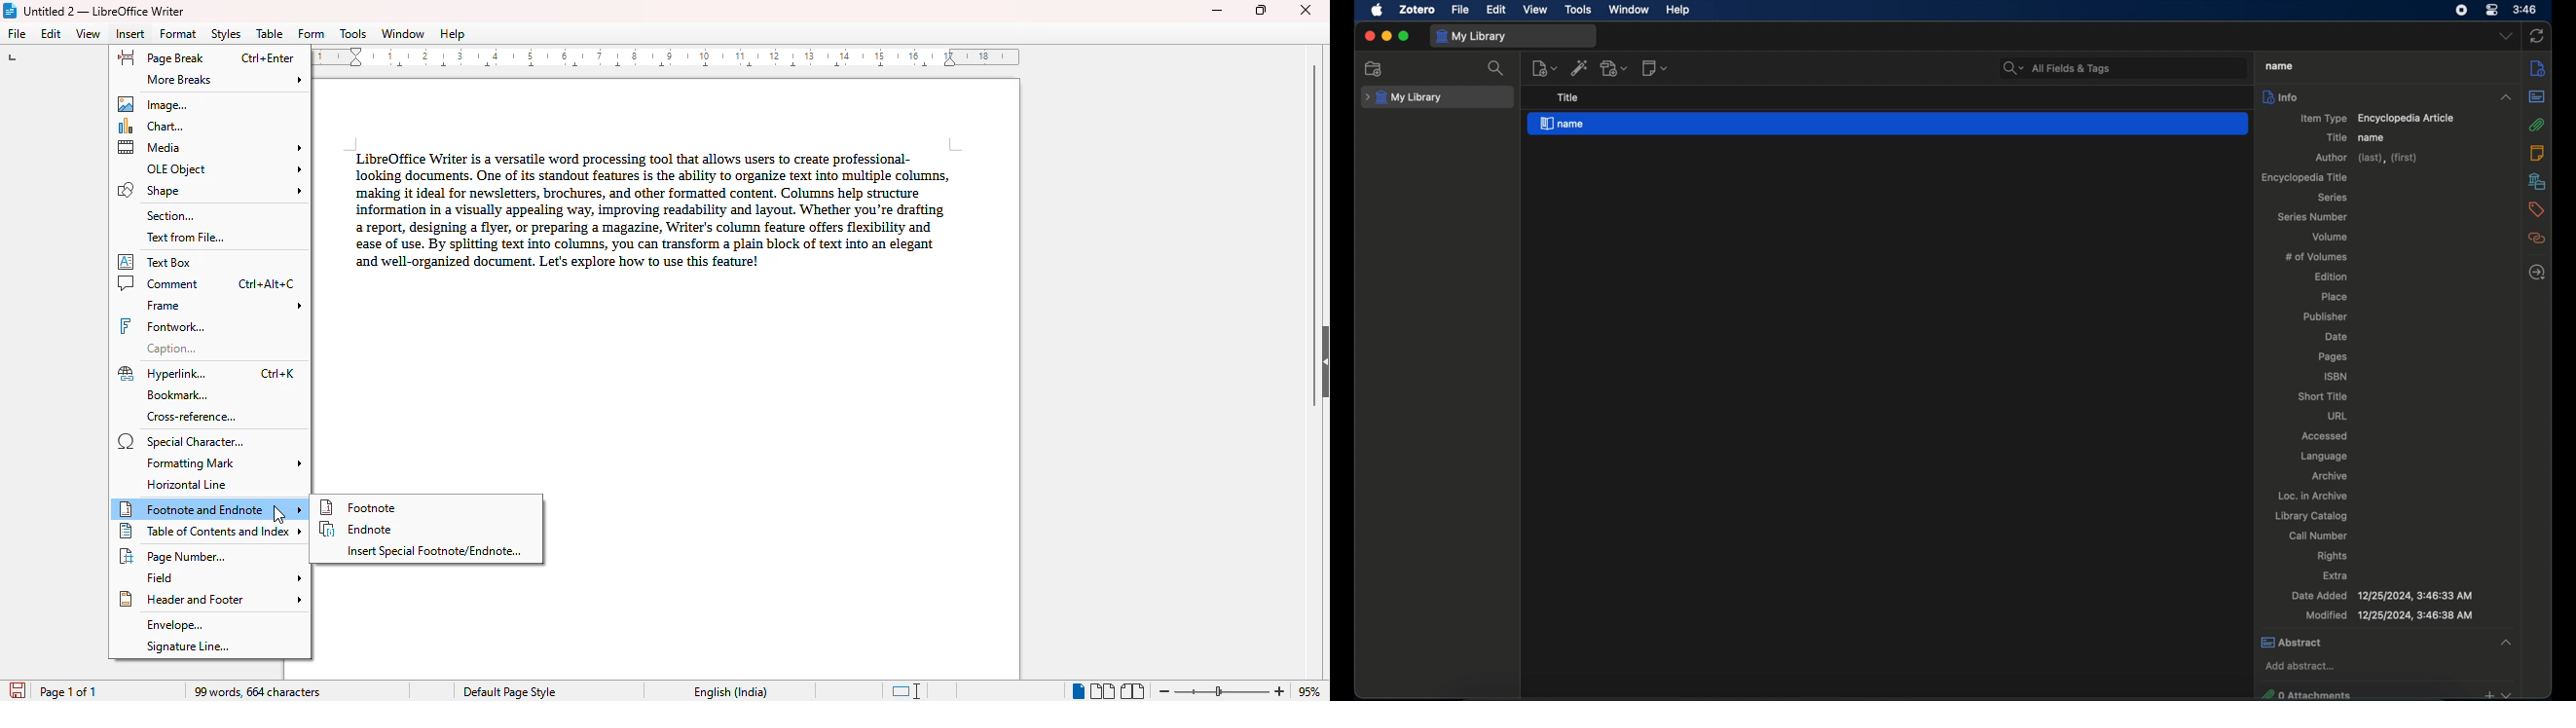 This screenshot has width=2576, height=728. I want to click on LibreOffice Writer is a versatile word processing tool that allows users to create professional looking documents. One of its standout features is the ability to organize text into multiple columns,‘ making it ideal for newsletters, brochures, and other formatted content. Columns help structure information in a visually appealing way, improving readability and layout. Whether you're drafting a report, designing a flyer, or preparing a magazine, Writer's column feature offers flexibility and ease of use. By splitting text into columns, you can transform a plain block of text into an elegant and well-organized document. Let's explore how $0 use this features!, so click(647, 205).